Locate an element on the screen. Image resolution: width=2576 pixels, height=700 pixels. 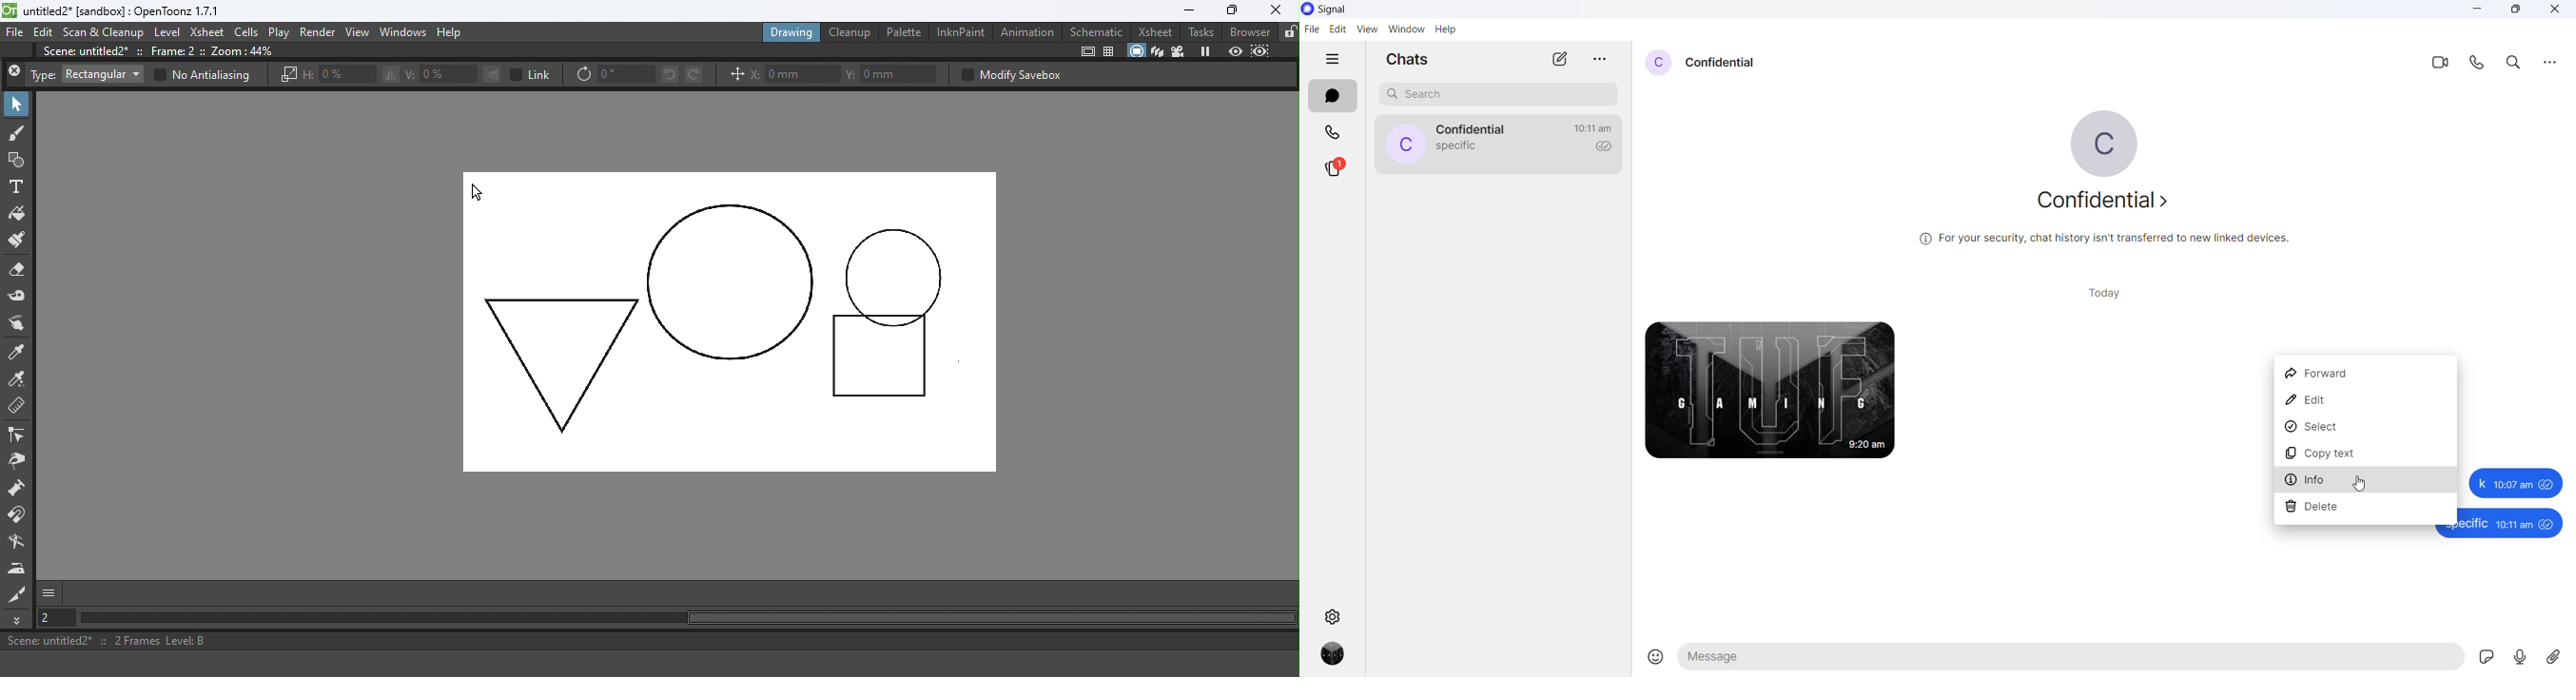
forward is located at coordinates (2364, 373).